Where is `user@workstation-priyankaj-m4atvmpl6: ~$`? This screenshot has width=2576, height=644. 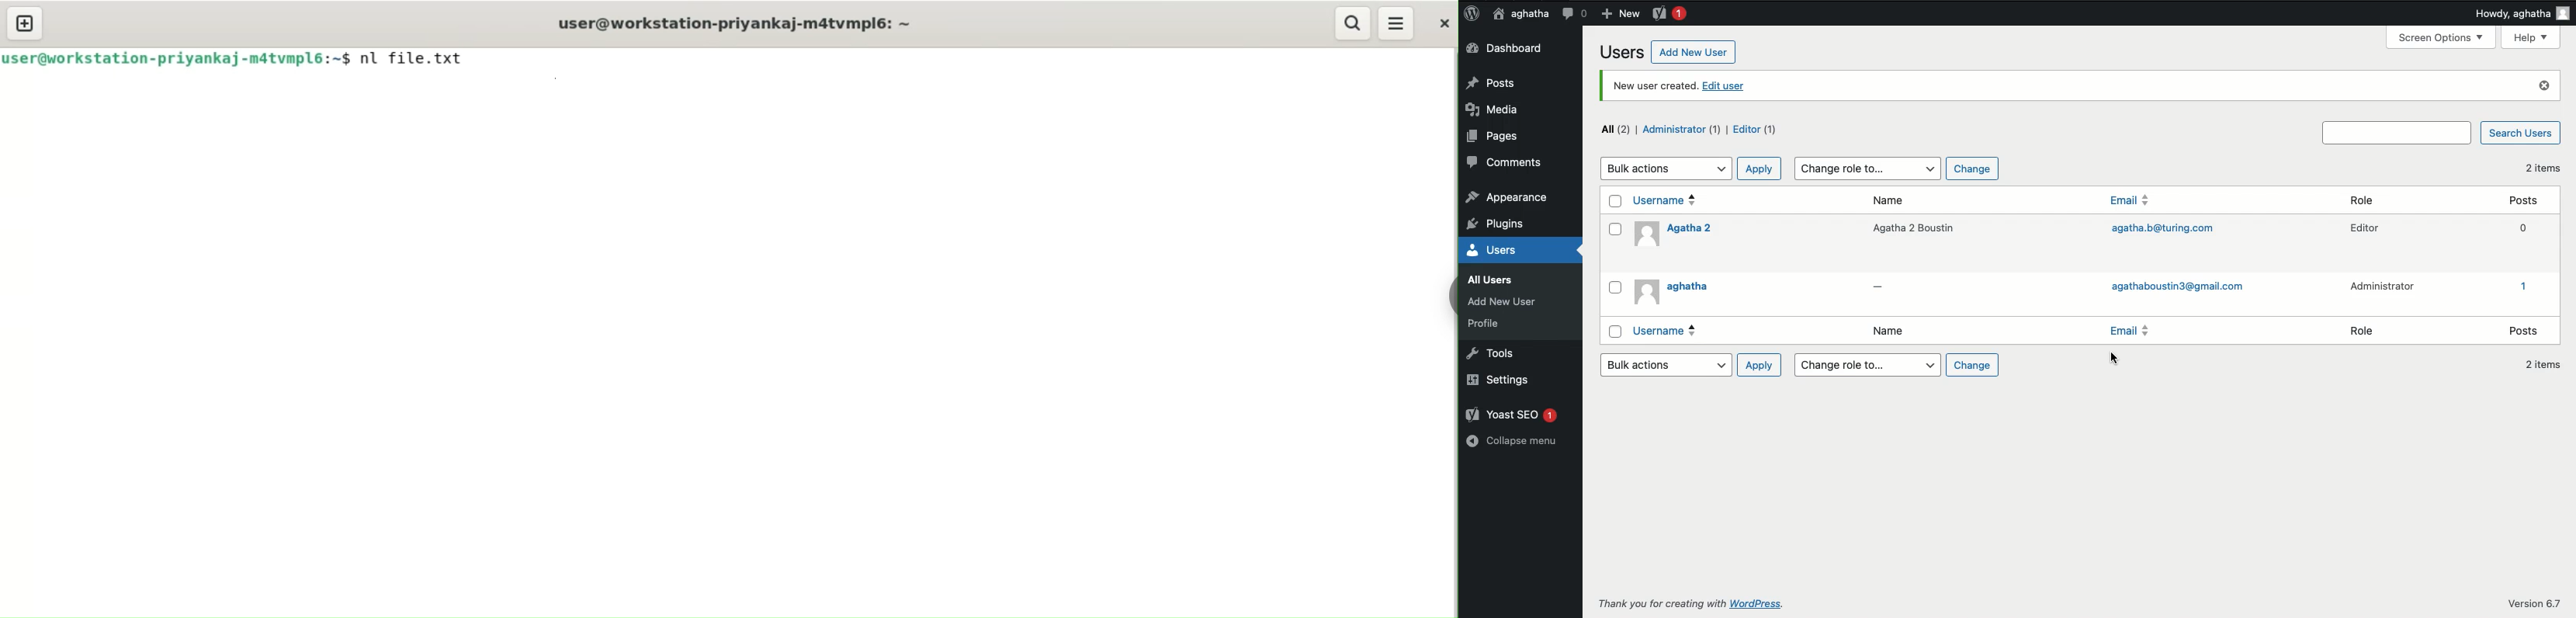
user@workstation-priyankaj-m4atvmpl6: ~$ is located at coordinates (177, 57).